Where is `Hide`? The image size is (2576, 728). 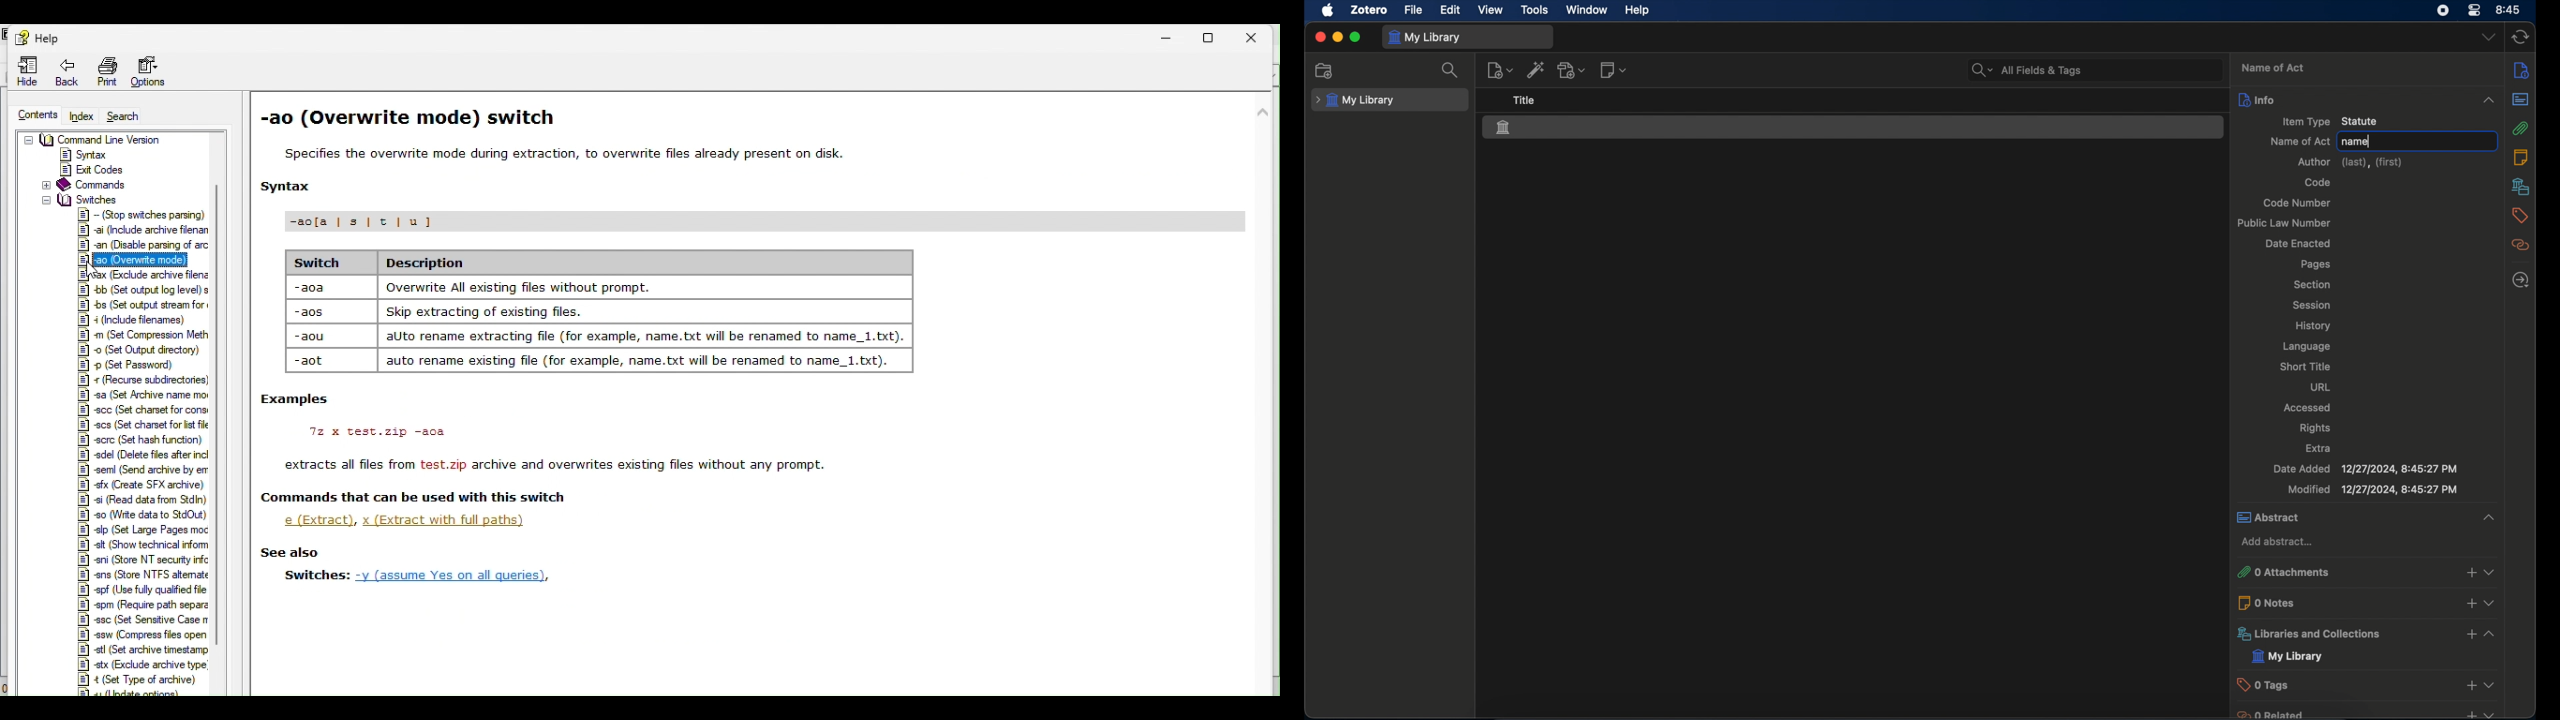
Hide is located at coordinates (29, 70).